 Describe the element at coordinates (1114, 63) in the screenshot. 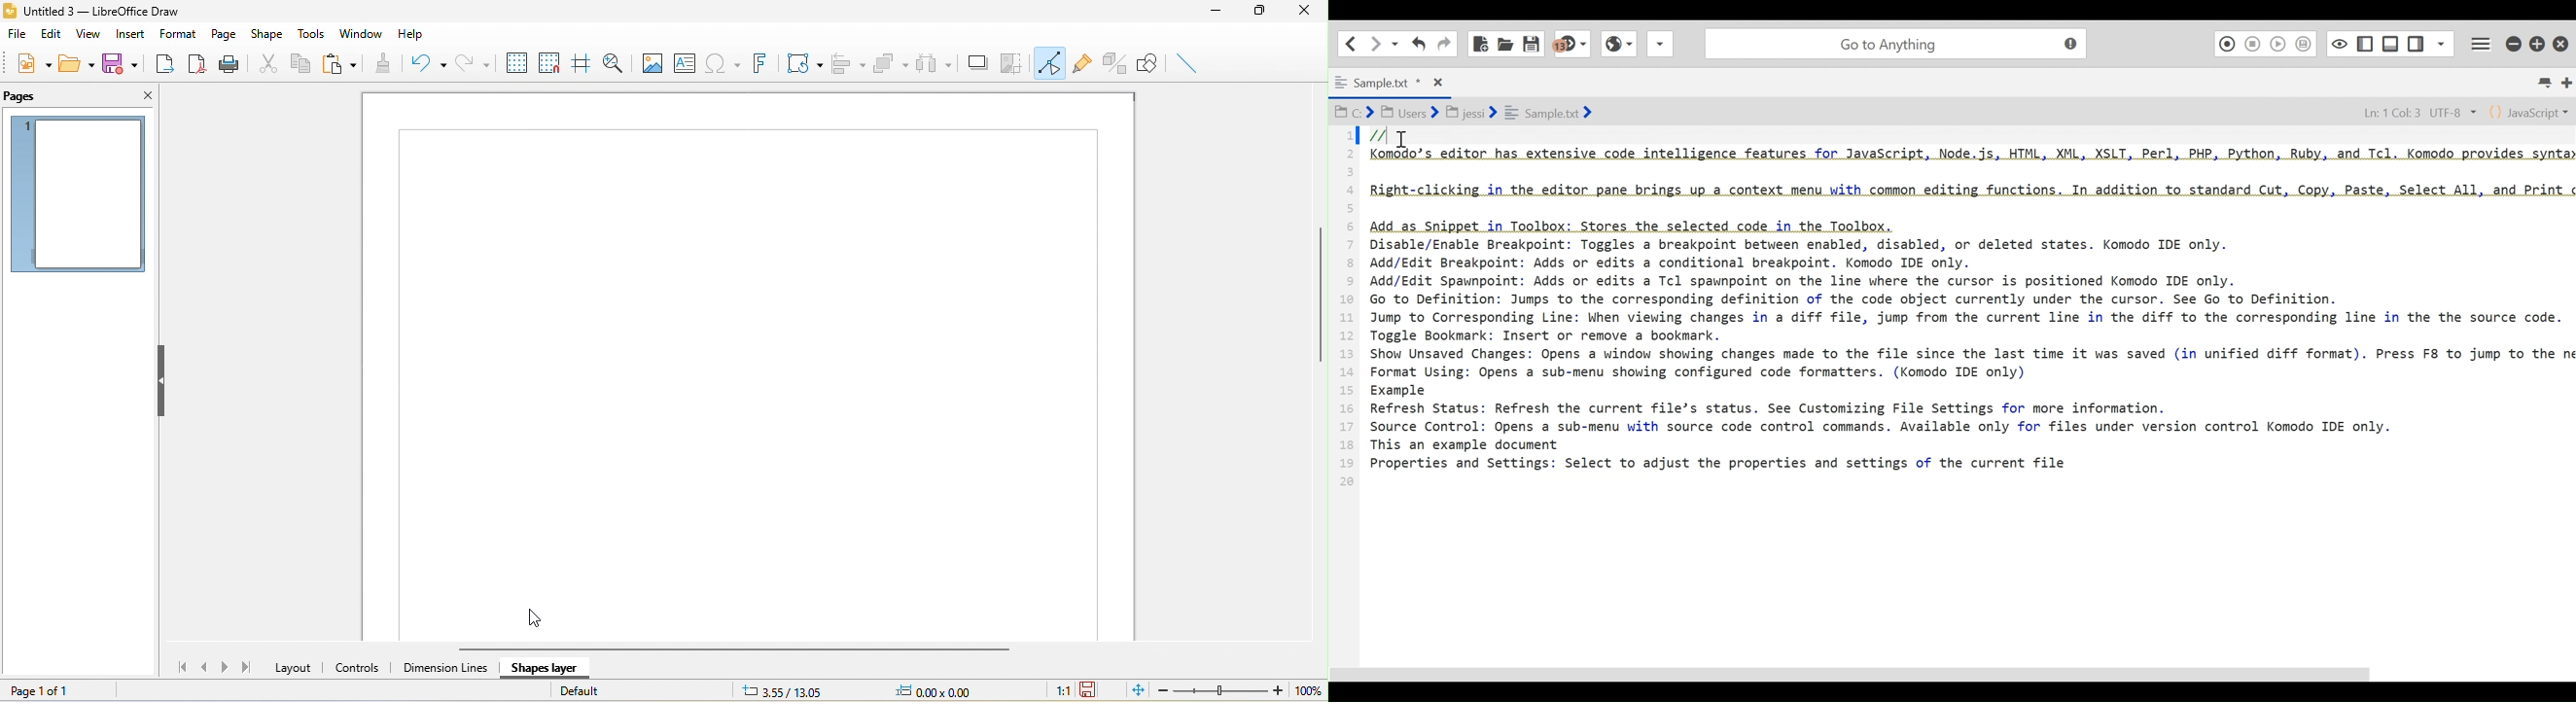

I see `toggle extrusion` at that location.